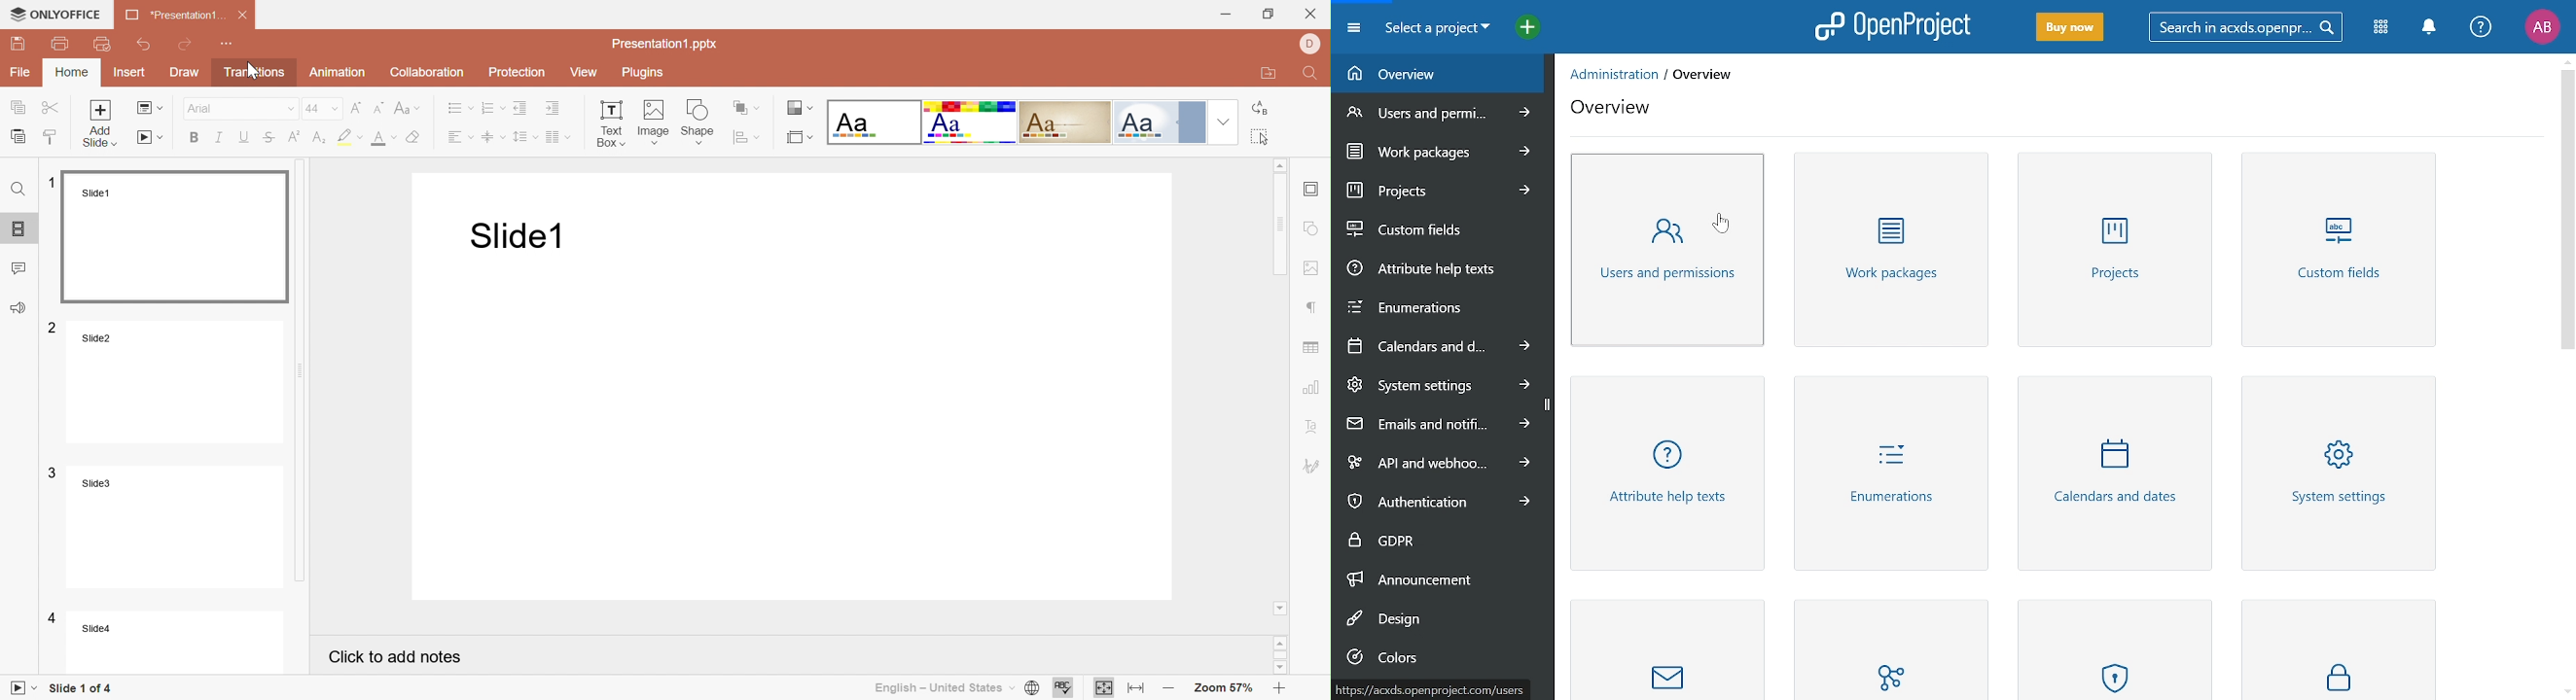  I want to click on View, so click(584, 74).